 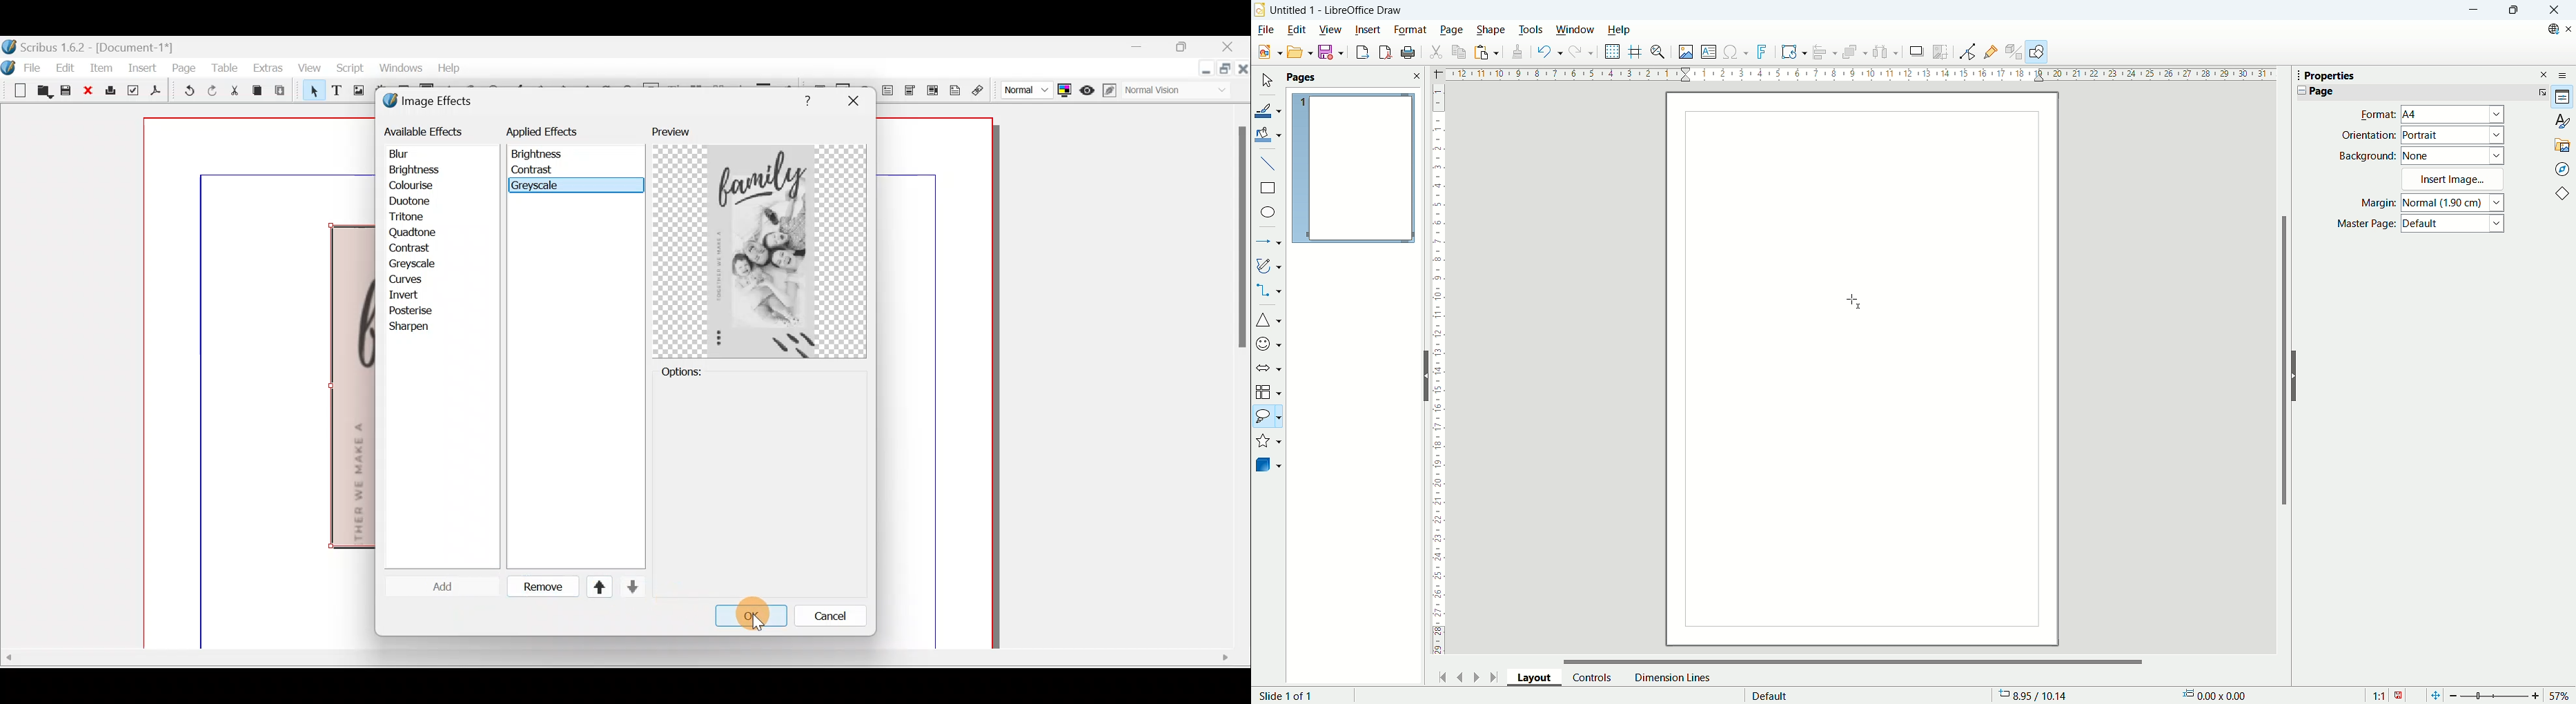 I want to click on Text frame, so click(x=338, y=92).